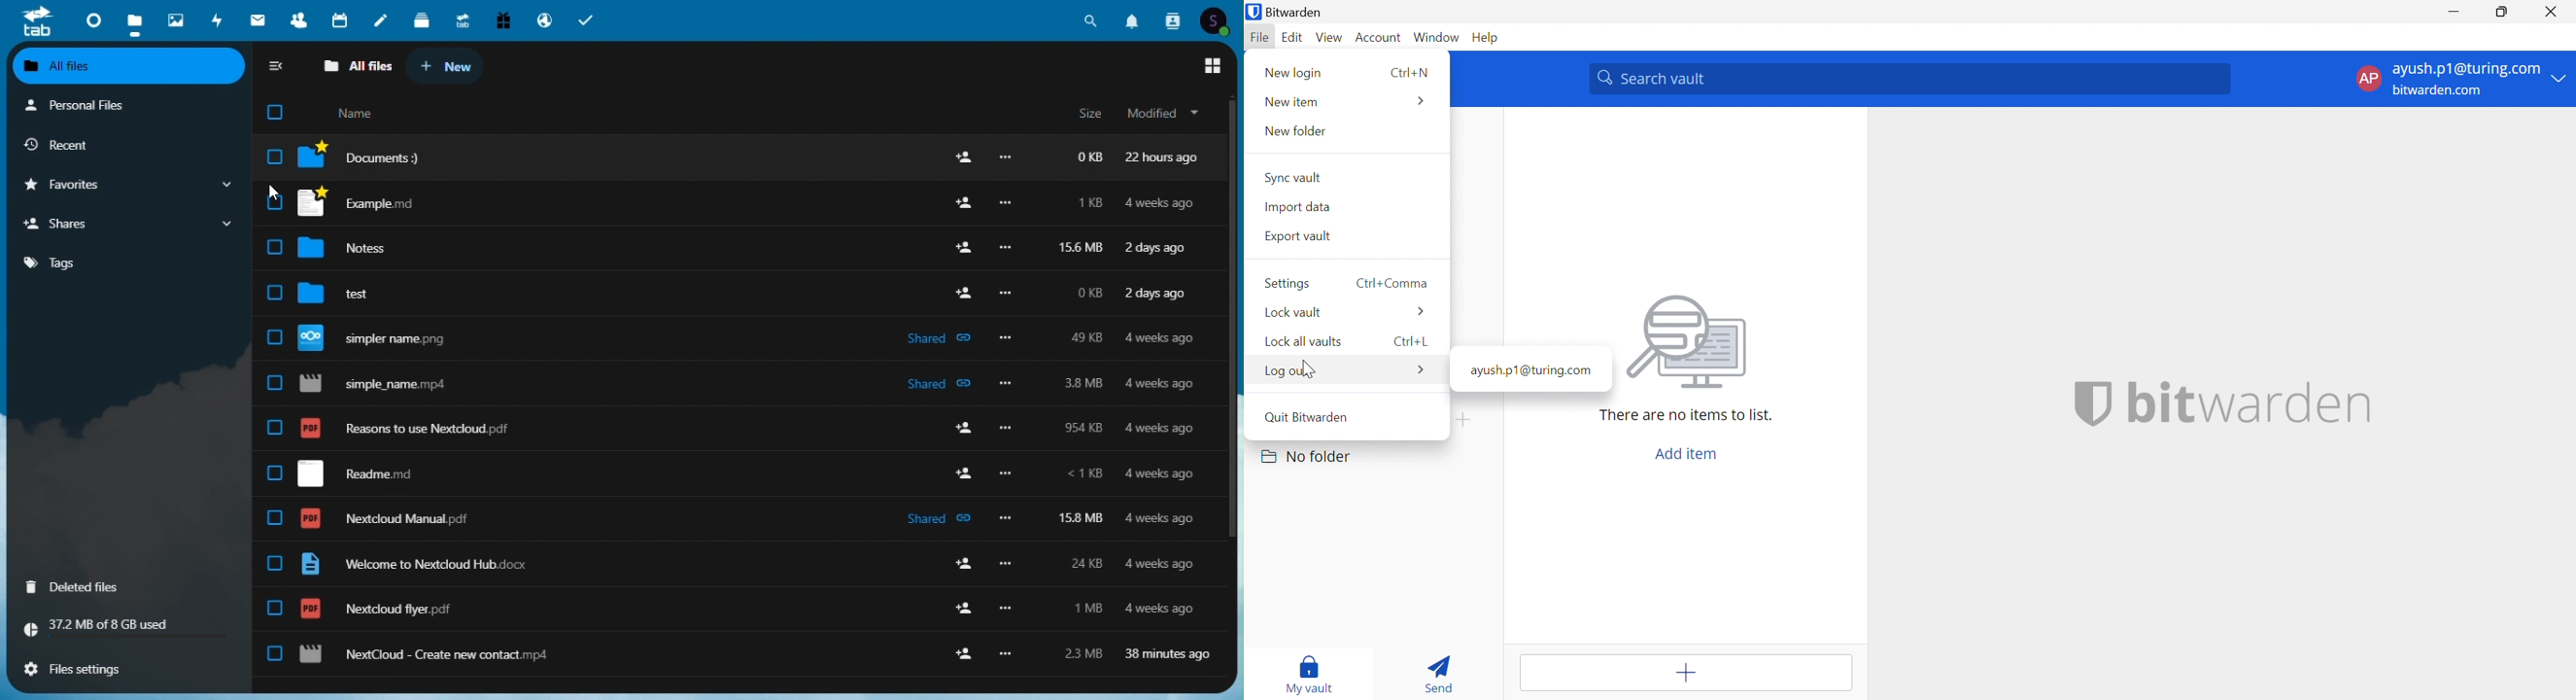 The image size is (2576, 700). I want to click on email hosting, so click(545, 19).